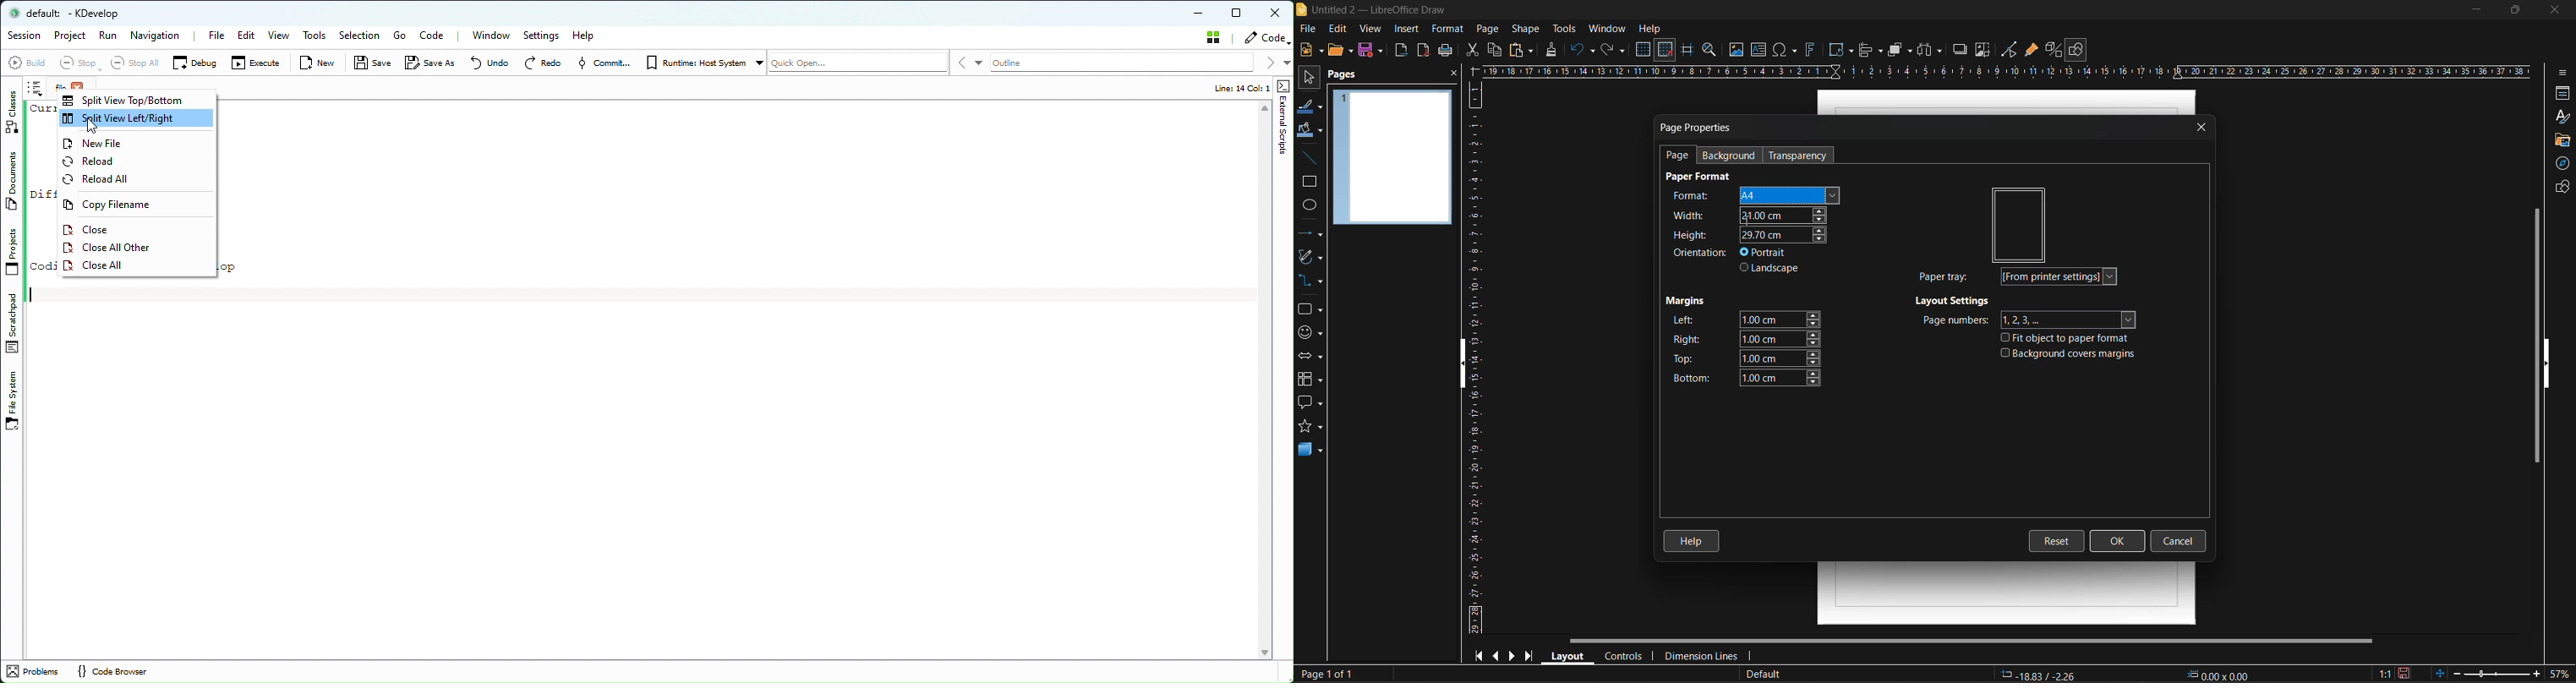 The width and height of the screenshot is (2576, 700). What do you see at coordinates (1745, 319) in the screenshot?
I see `left` at bounding box center [1745, 319].